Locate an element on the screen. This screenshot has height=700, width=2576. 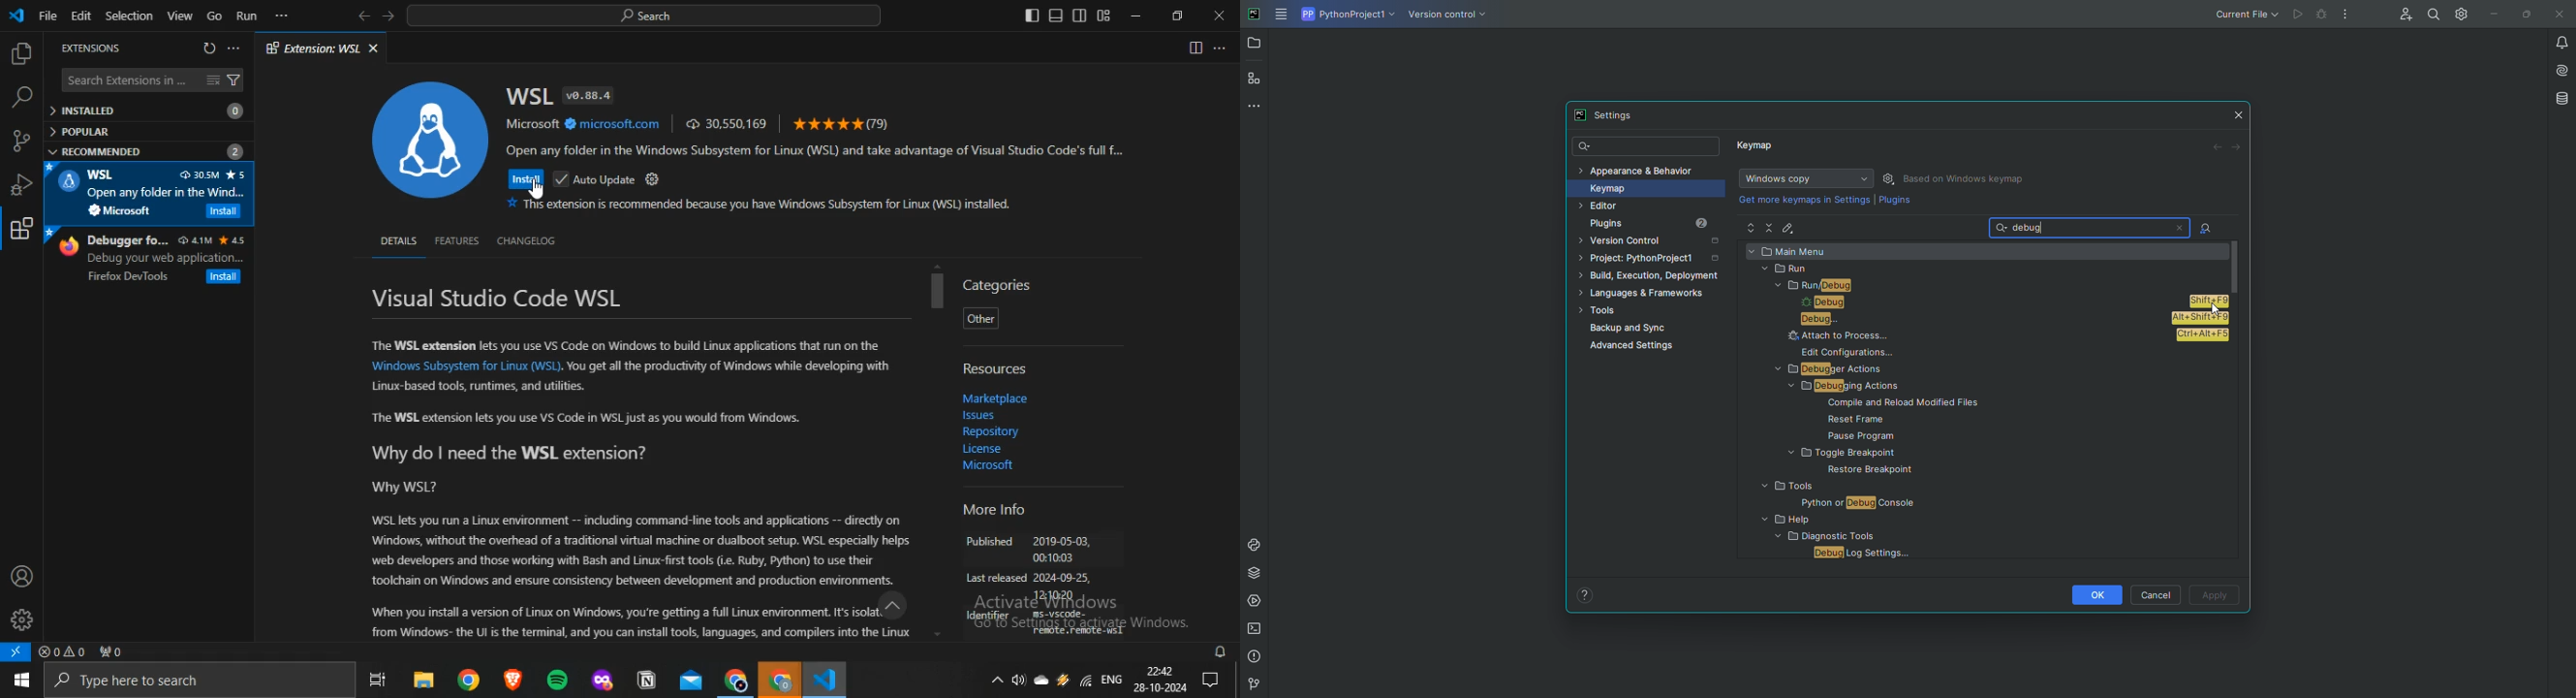
cursor is located at coordinates (536, 189).